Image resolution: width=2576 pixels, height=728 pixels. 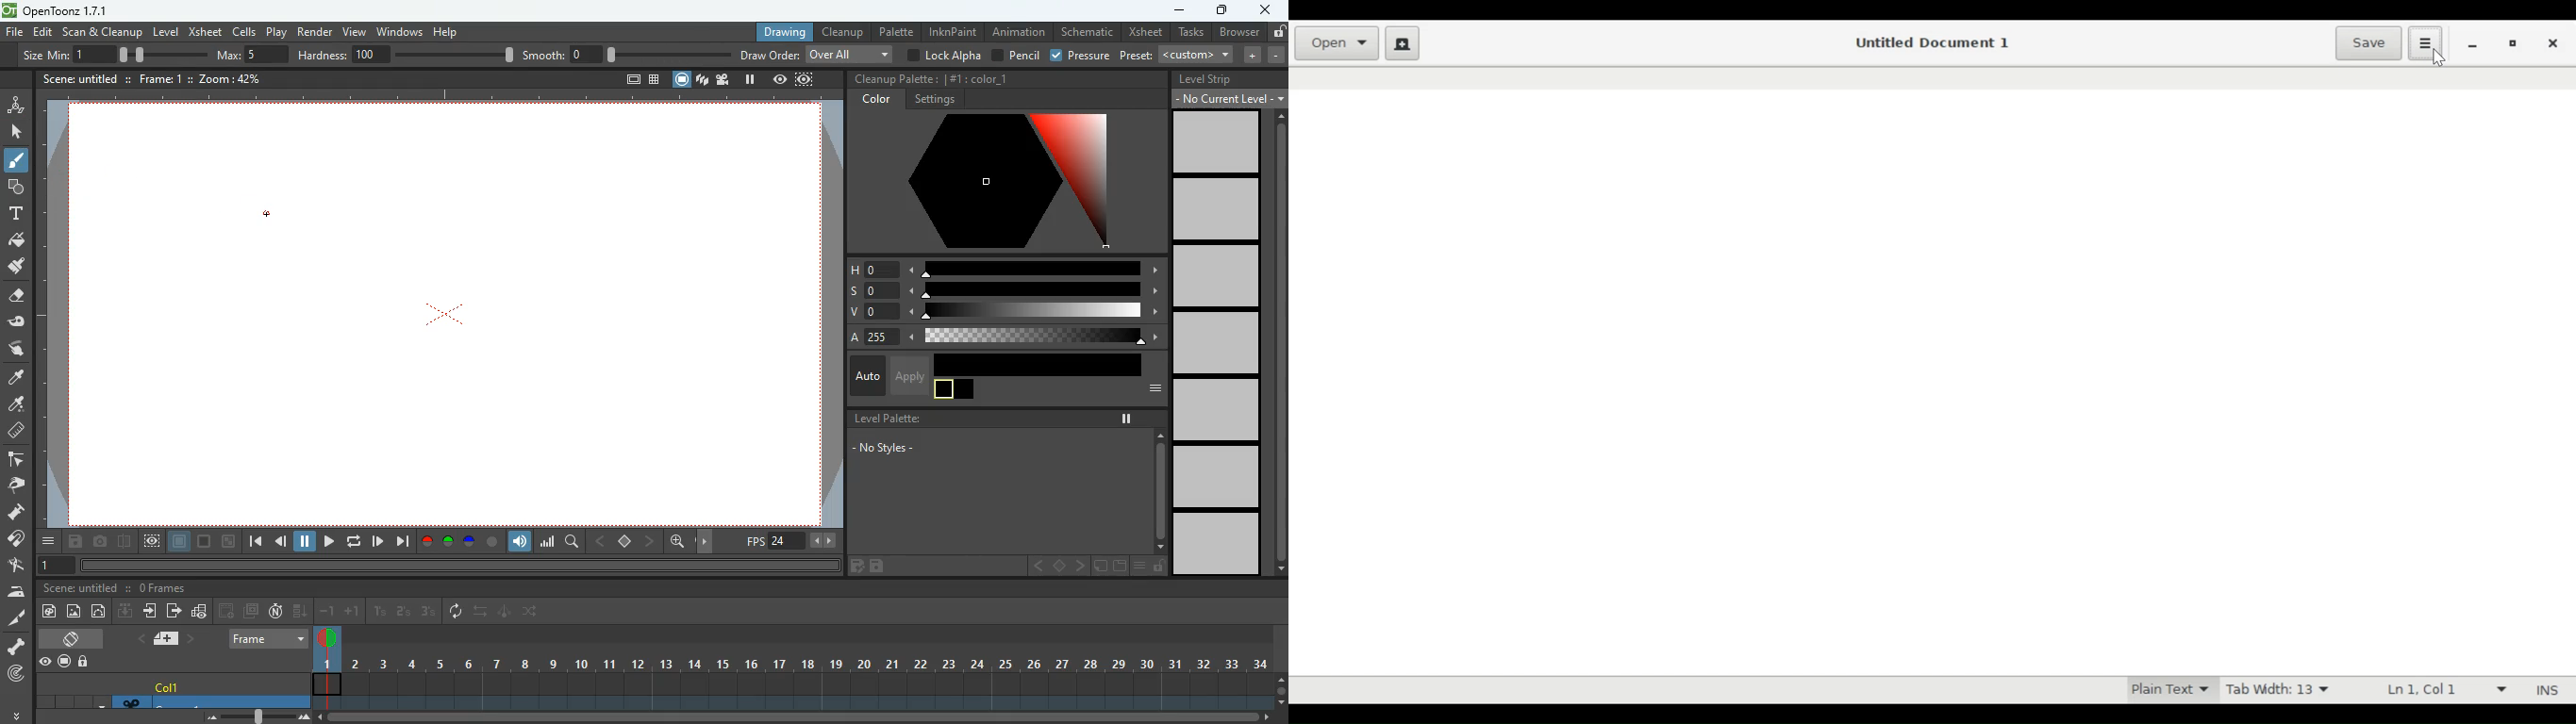 I want to click on vertical scale, so click(x=52, y=320).